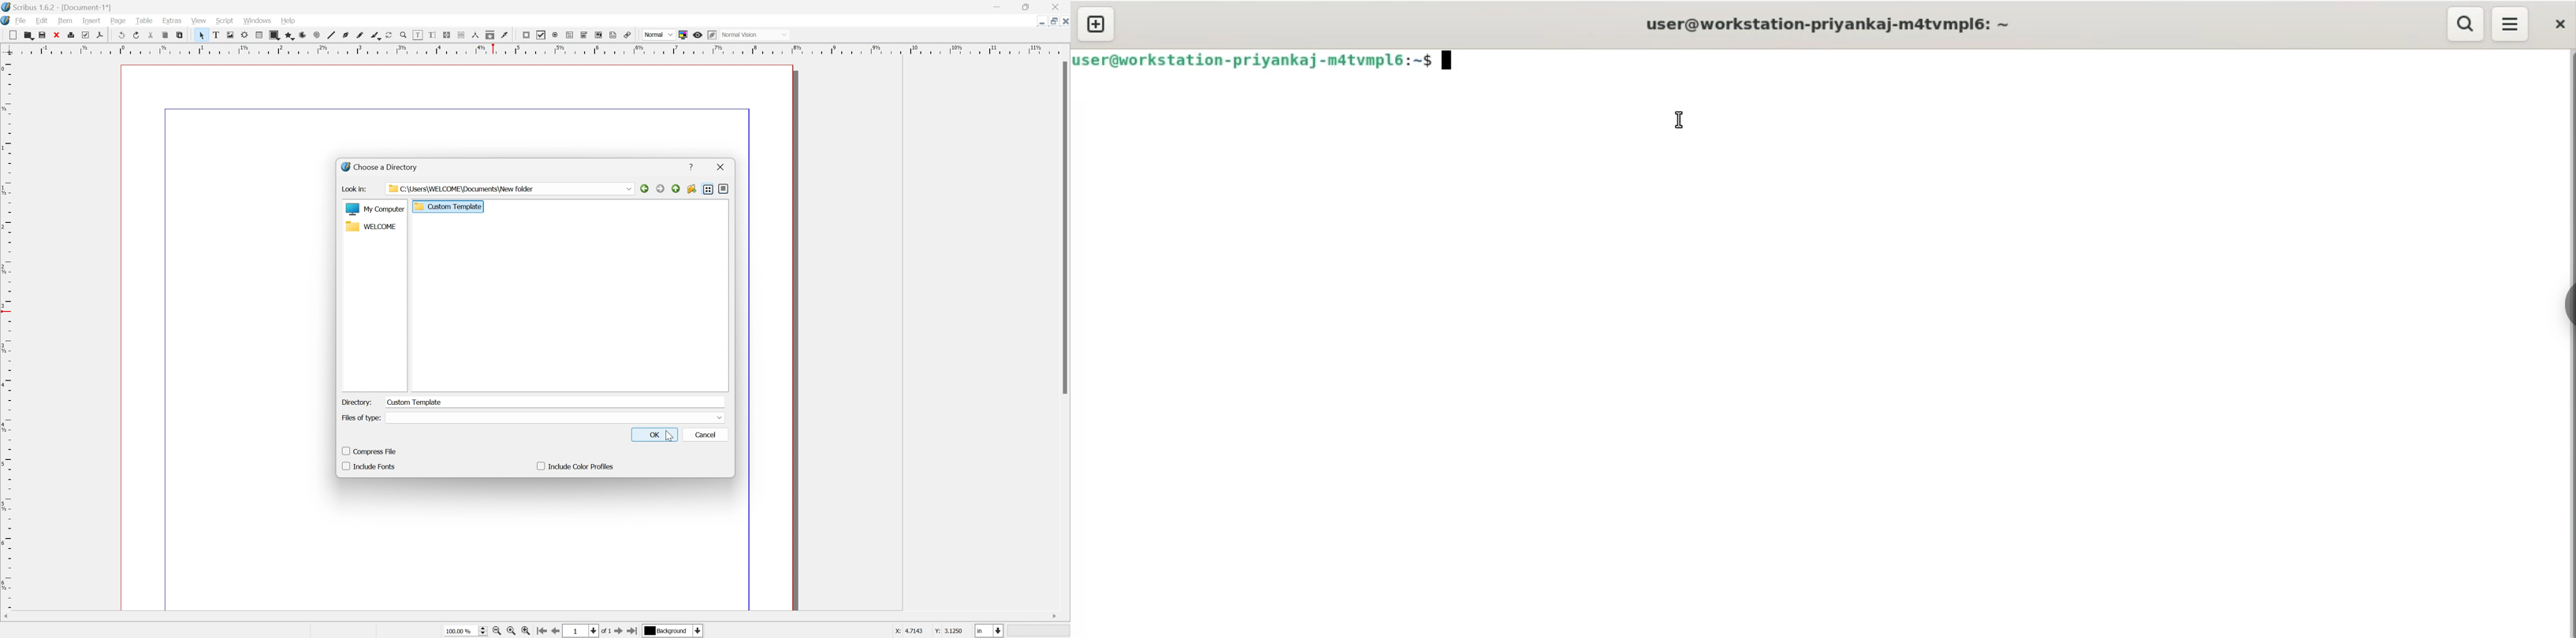  I want to click on measurements, so click(476, 35).